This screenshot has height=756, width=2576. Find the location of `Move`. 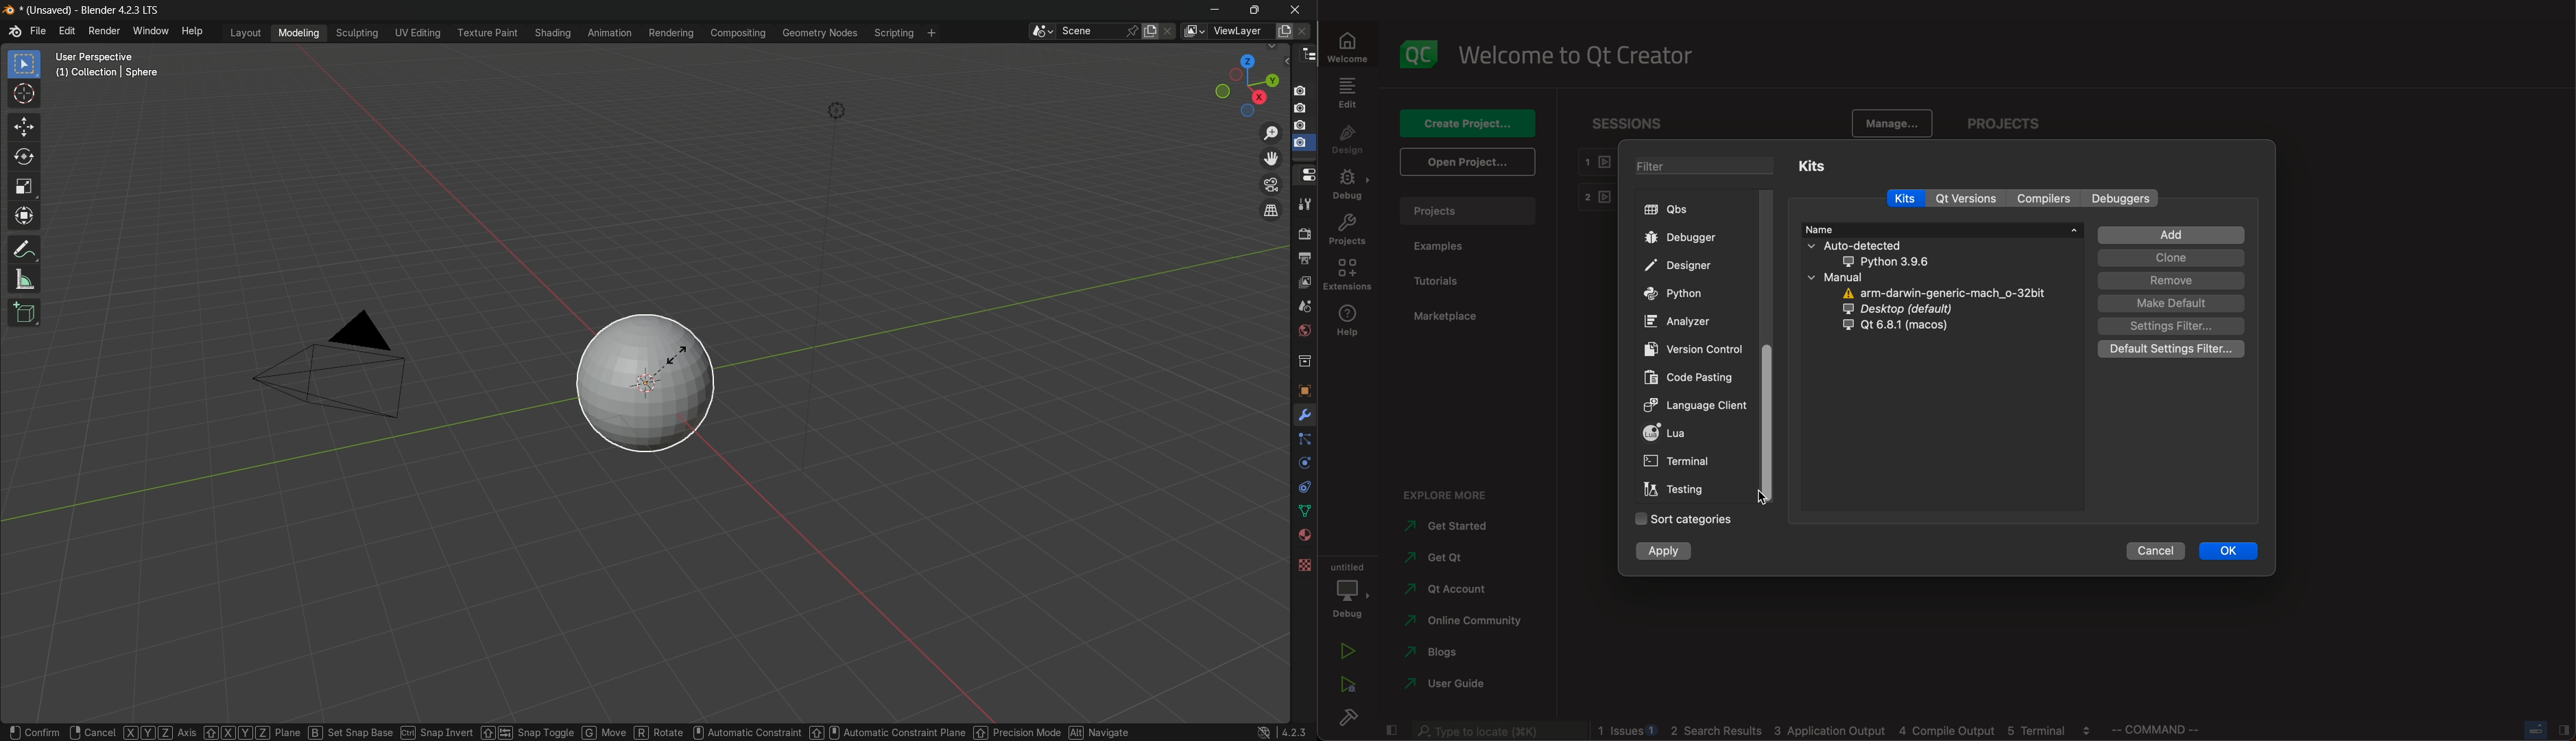

Move is located at coordinates (612, 729).